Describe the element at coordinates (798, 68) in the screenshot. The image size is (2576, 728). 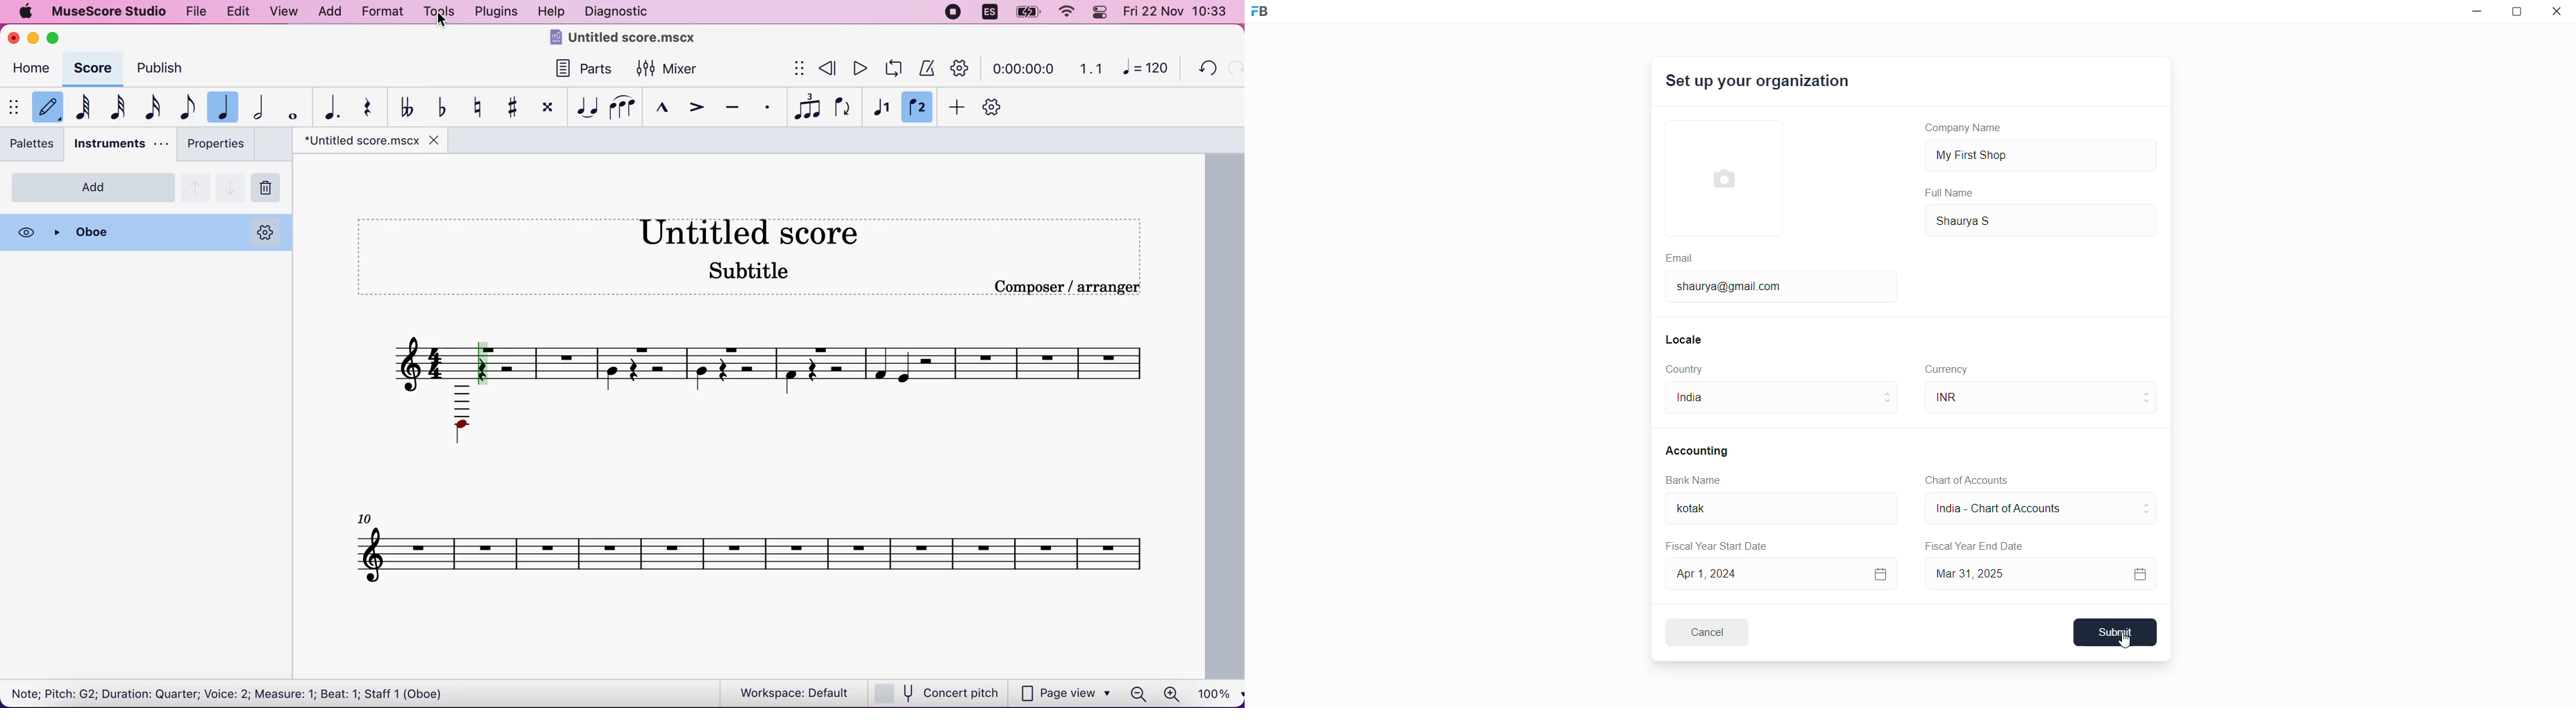
I see `show/hide` at that location.